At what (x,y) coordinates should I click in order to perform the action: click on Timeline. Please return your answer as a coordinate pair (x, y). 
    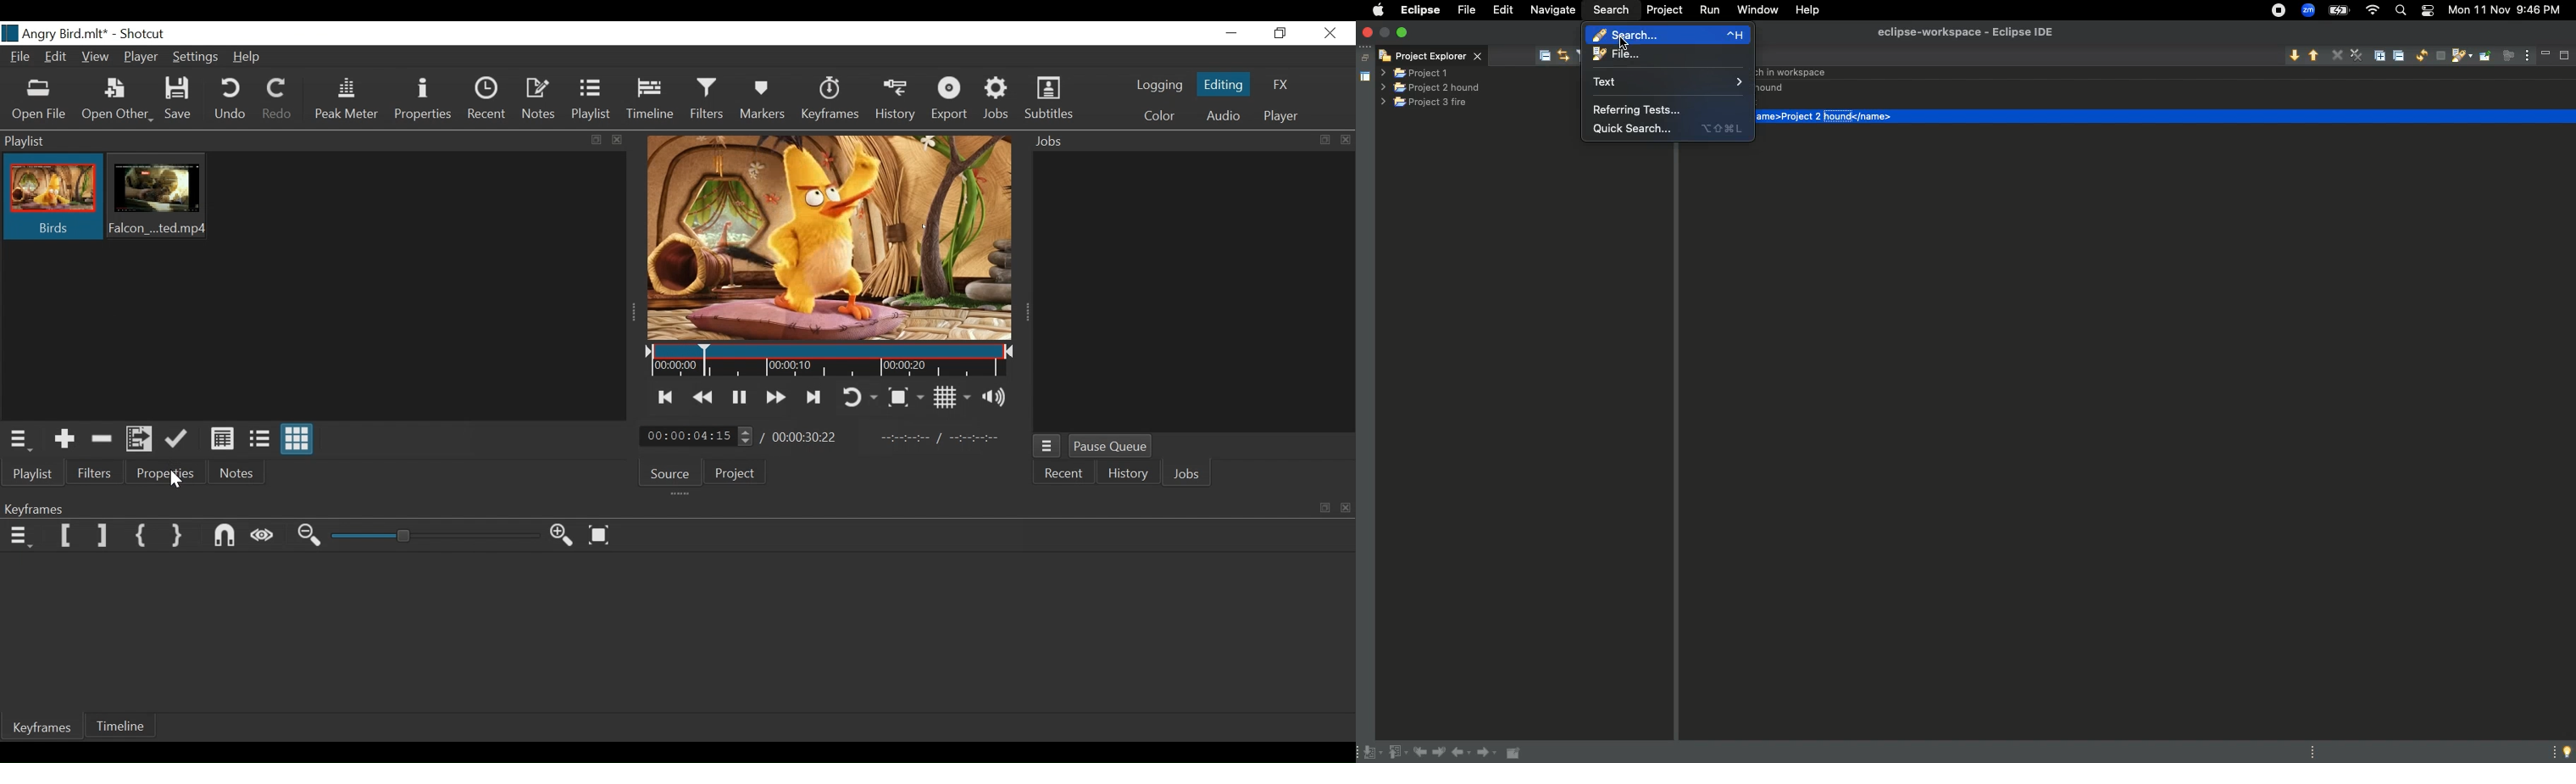
    Looking at the image, I should click on (650, 101).